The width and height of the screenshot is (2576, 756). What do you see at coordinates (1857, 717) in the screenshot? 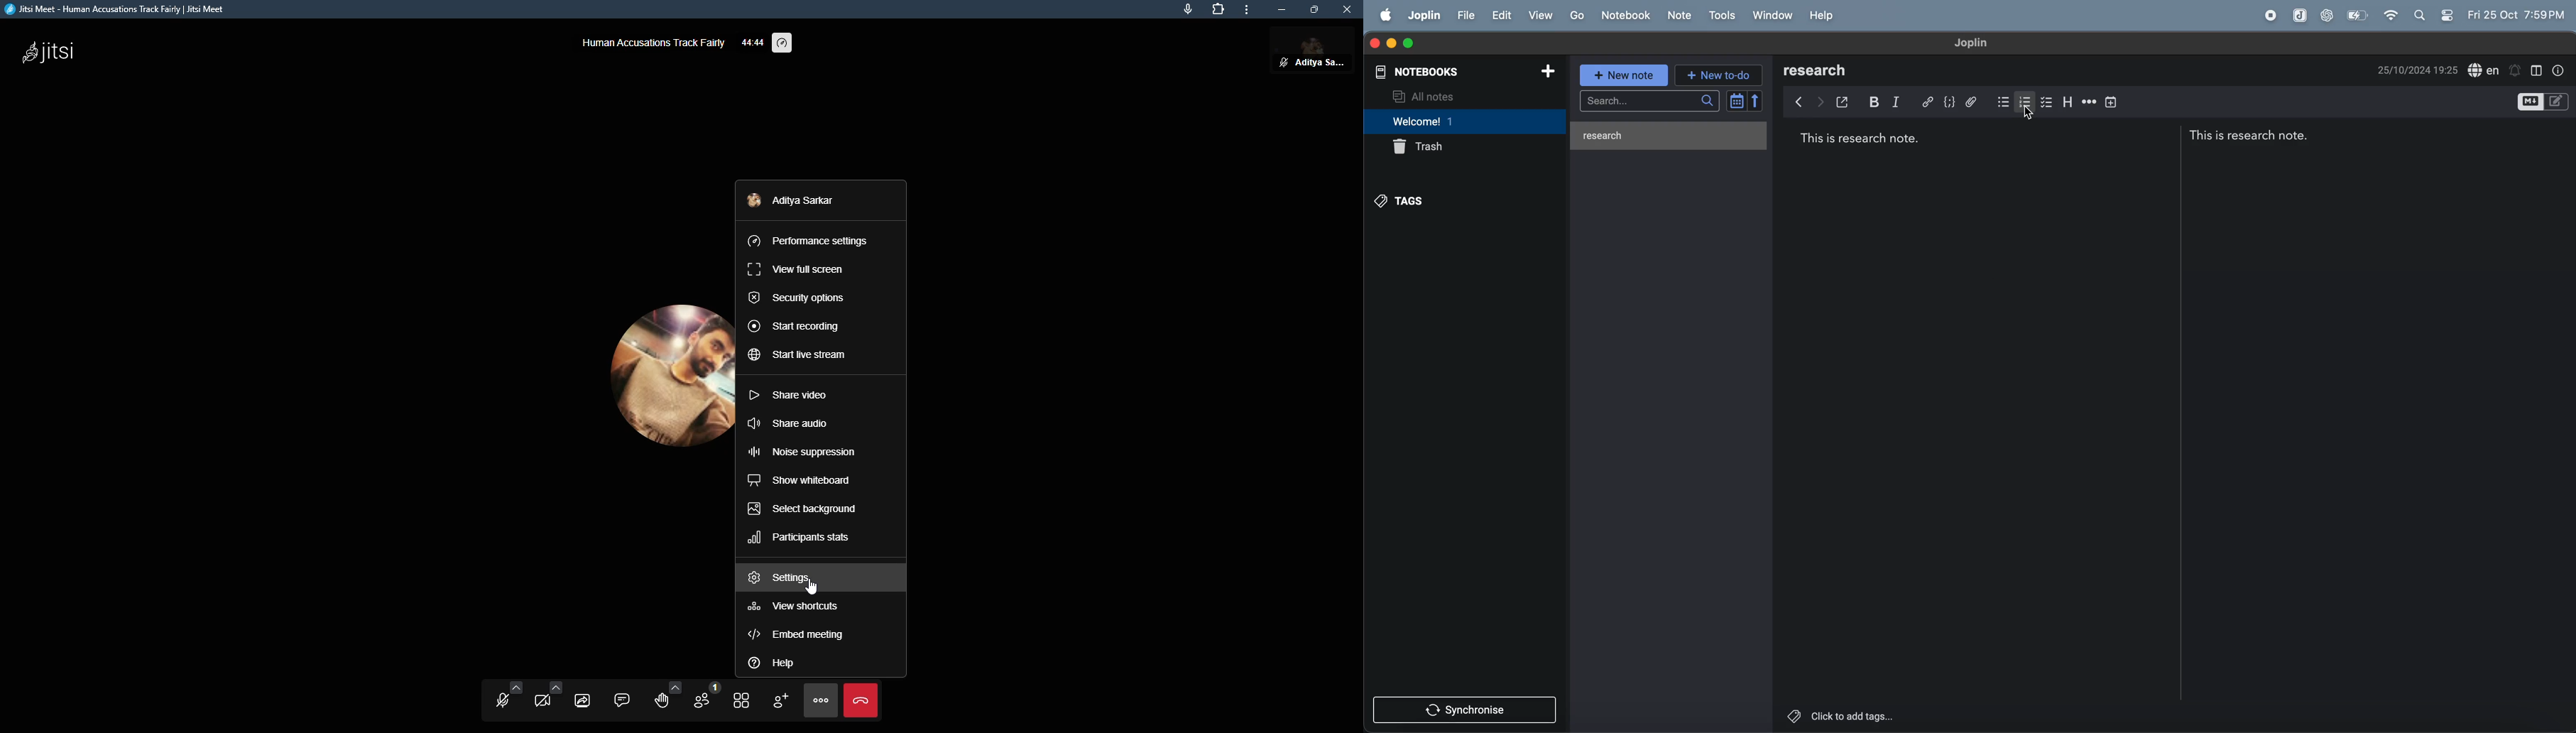
I see `click to add tags` at bounding box center [1857, 717].